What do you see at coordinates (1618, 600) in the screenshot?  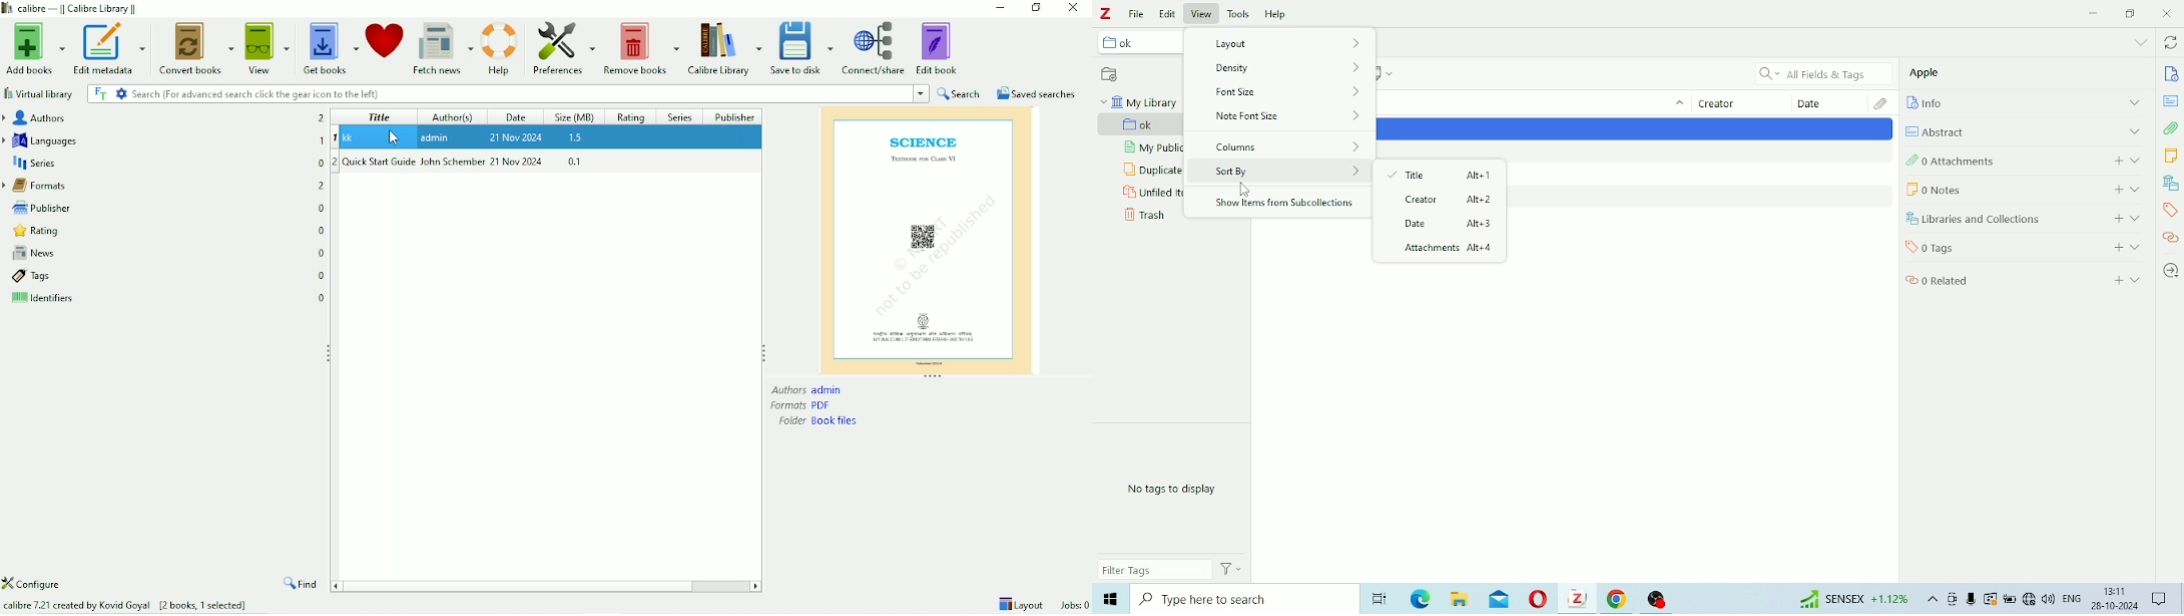 I see `Google Chrome` at bounding box center [1618, 600].